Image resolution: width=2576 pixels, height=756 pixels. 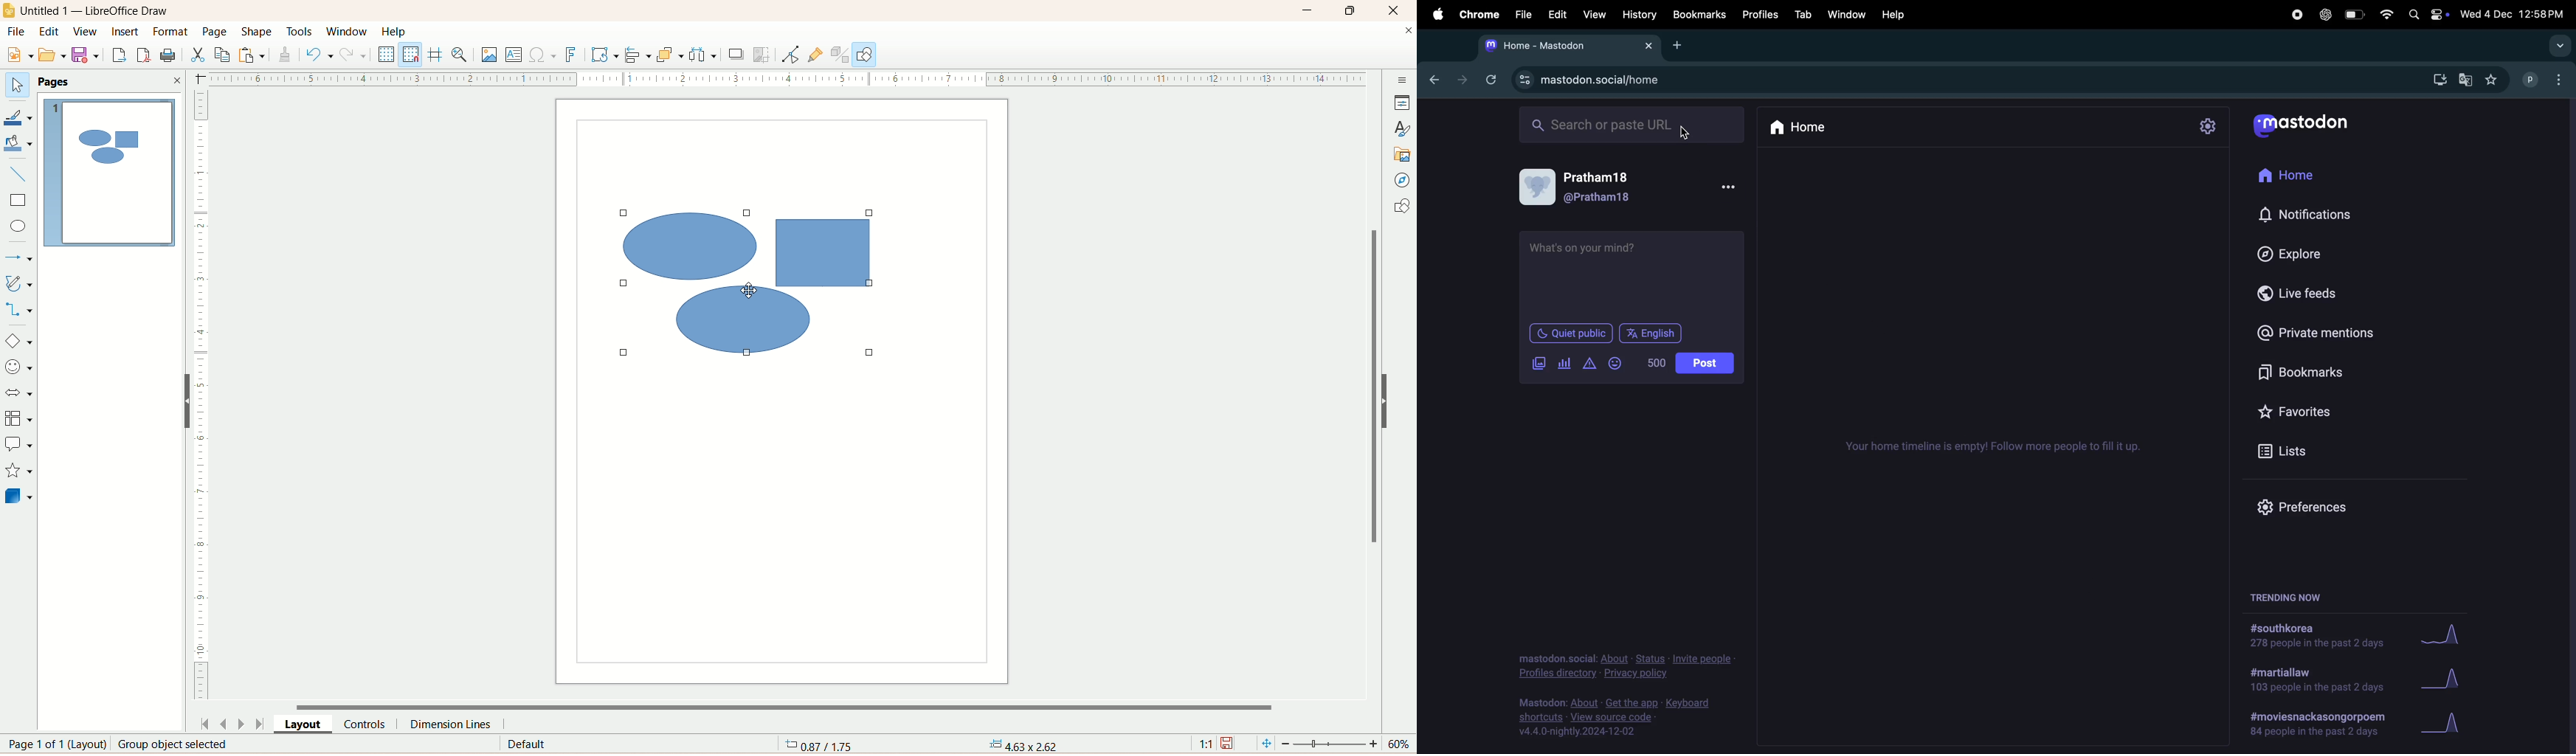 What do you see at coordinates (864, 55) in the screenshot?
I see `draw function` at bounding box center [864, 55].